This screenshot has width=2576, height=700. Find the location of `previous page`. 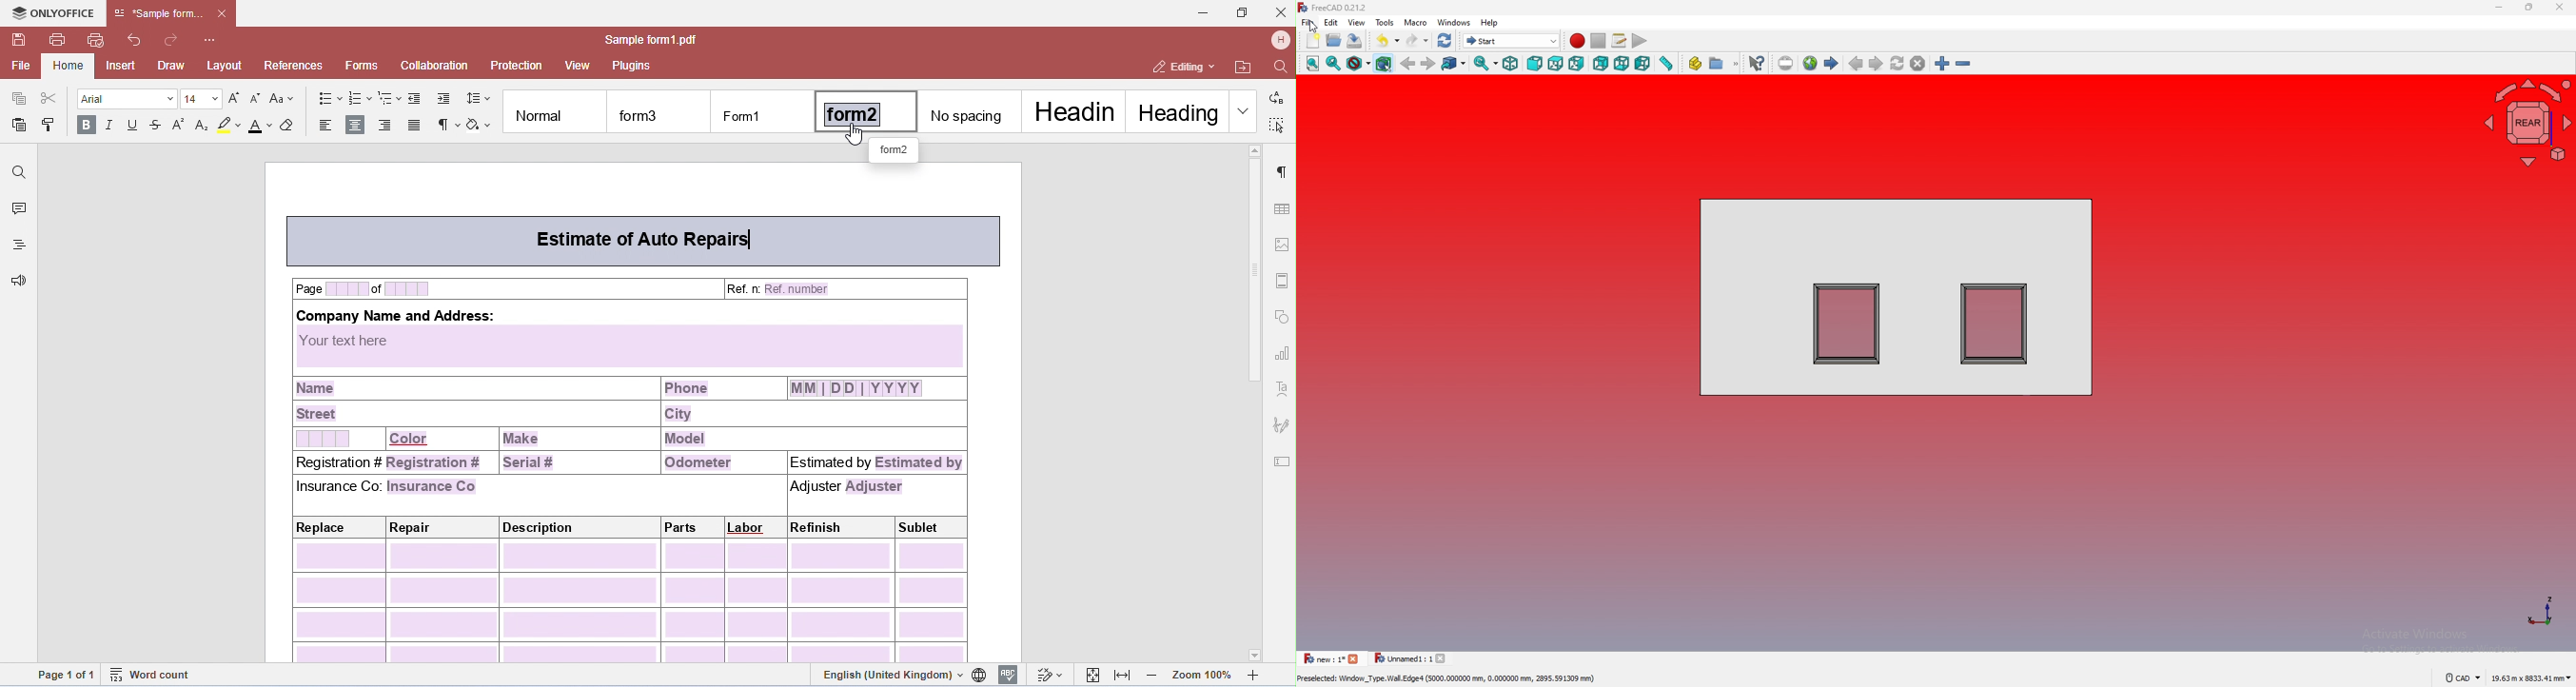

previous page is located at coordinates (1856, 63).